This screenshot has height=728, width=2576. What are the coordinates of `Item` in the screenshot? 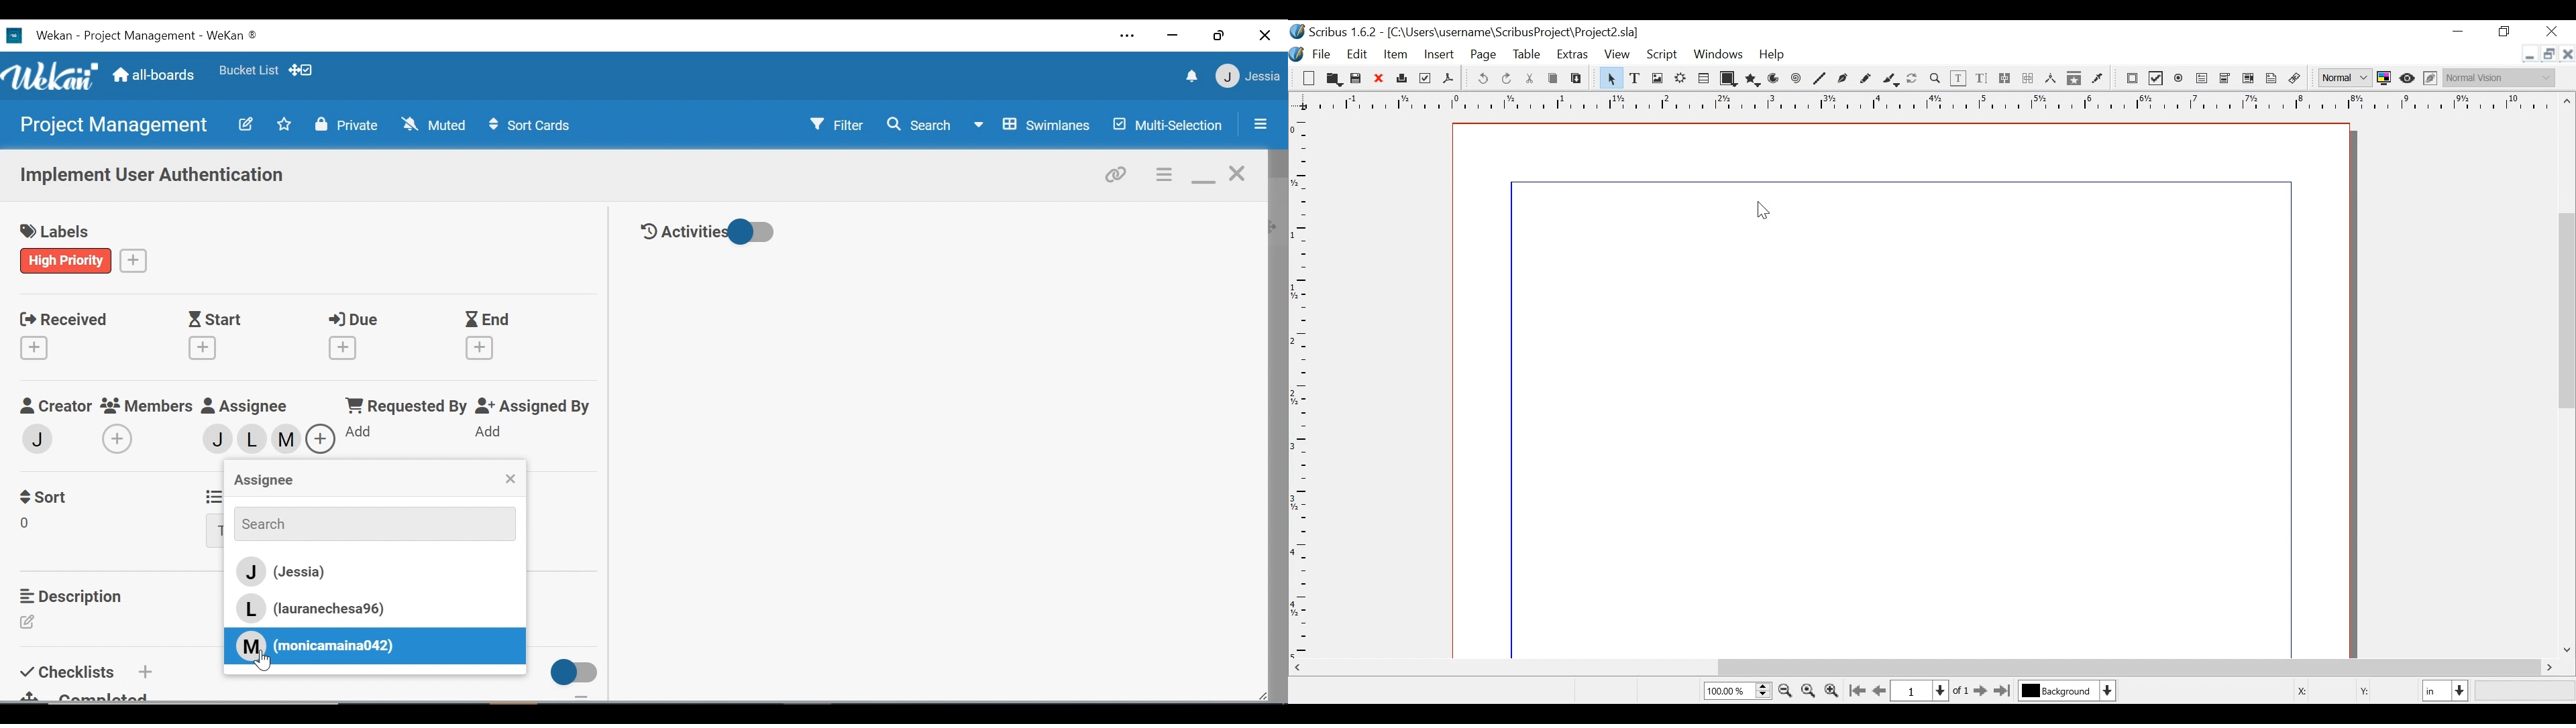 It's located at (1395, 54).